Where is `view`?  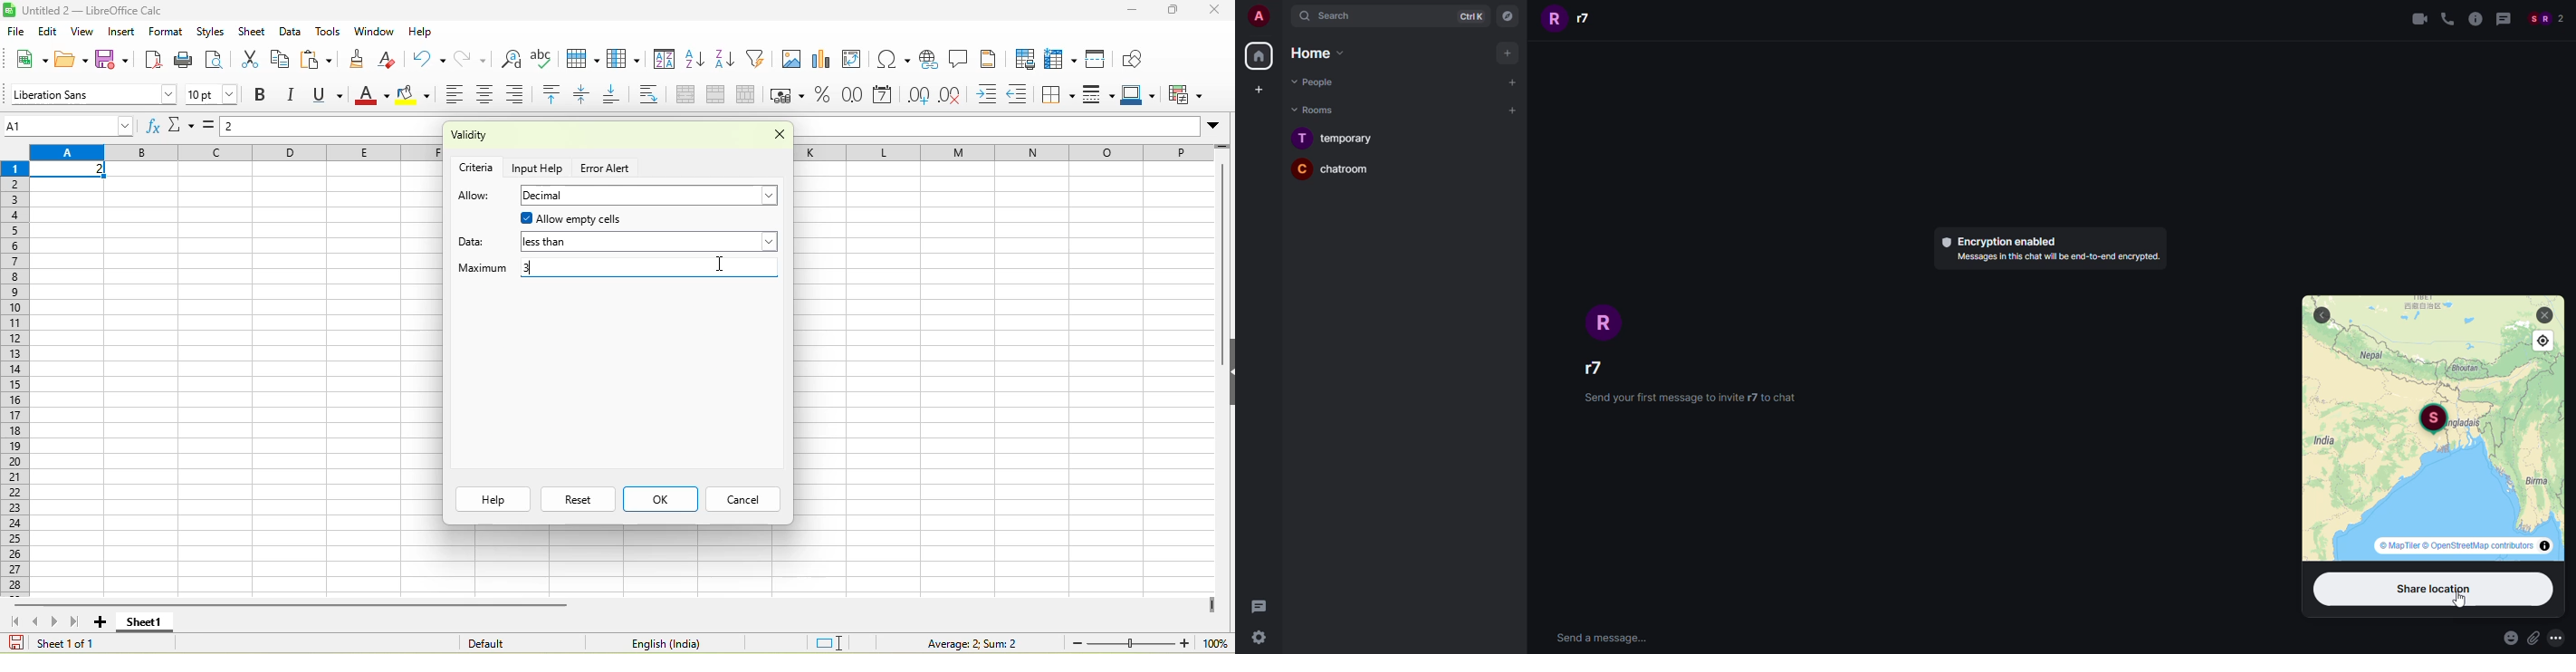
view is located at coordinates (85, 32).